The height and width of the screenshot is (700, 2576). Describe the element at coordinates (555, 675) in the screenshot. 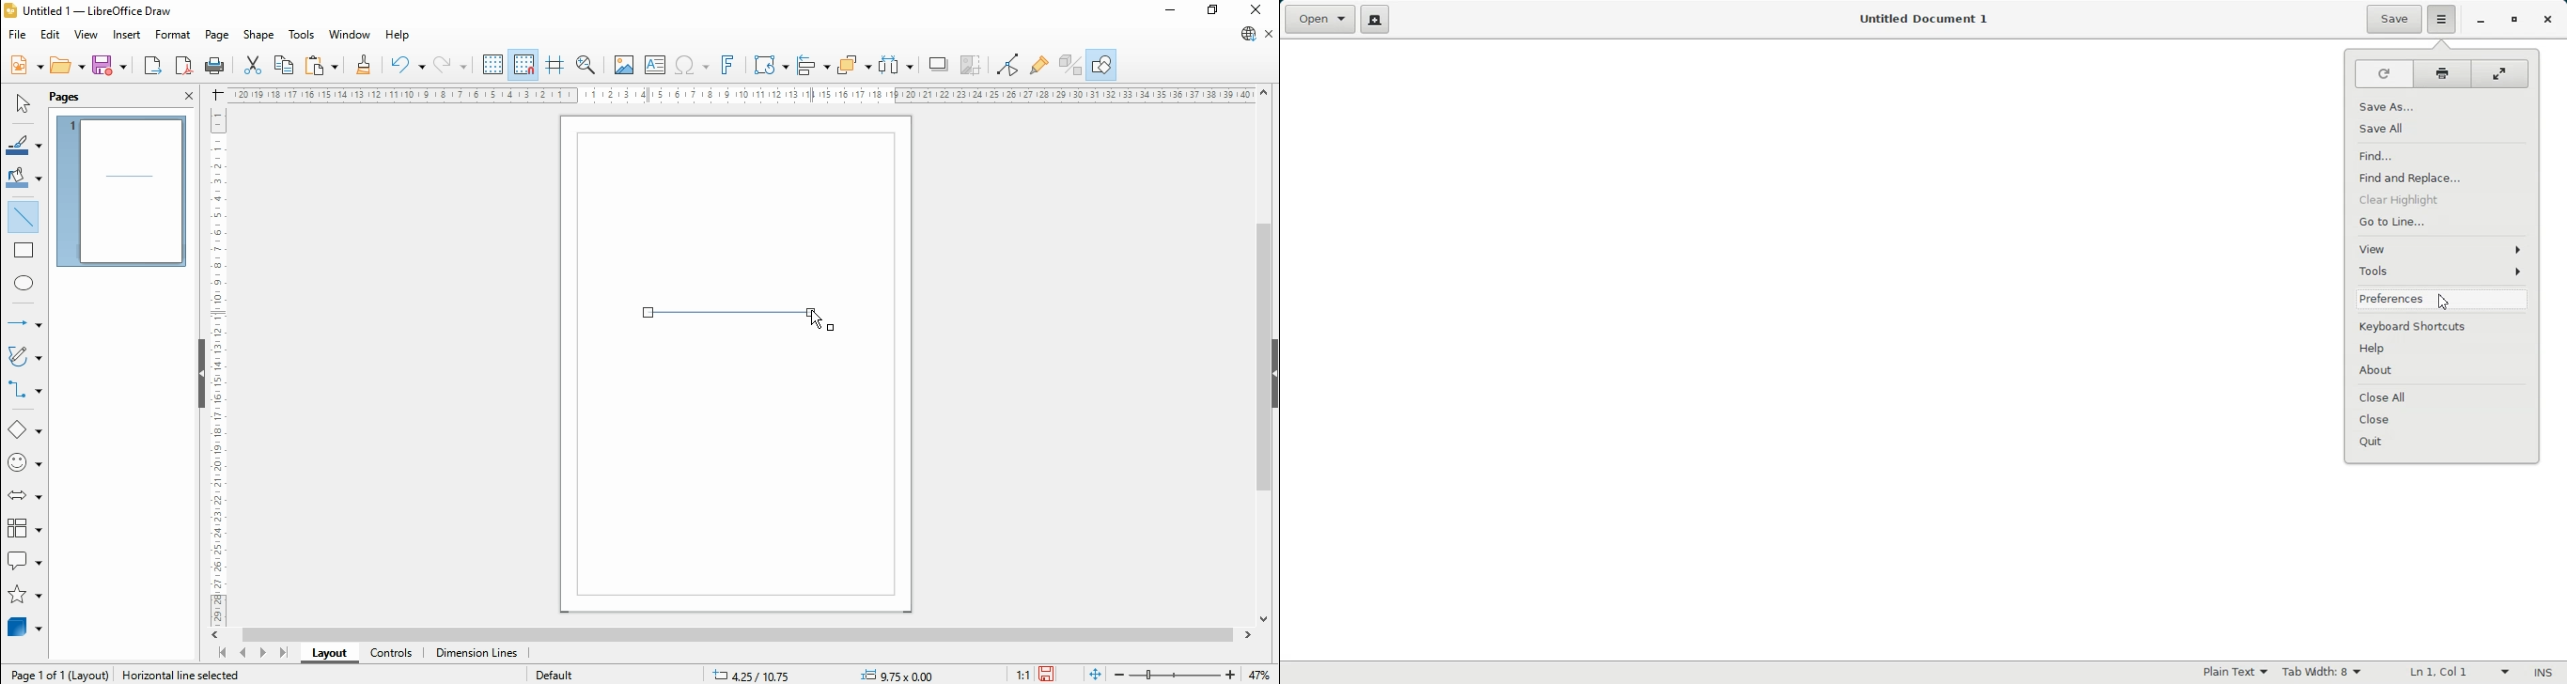

I see `default` at that location.